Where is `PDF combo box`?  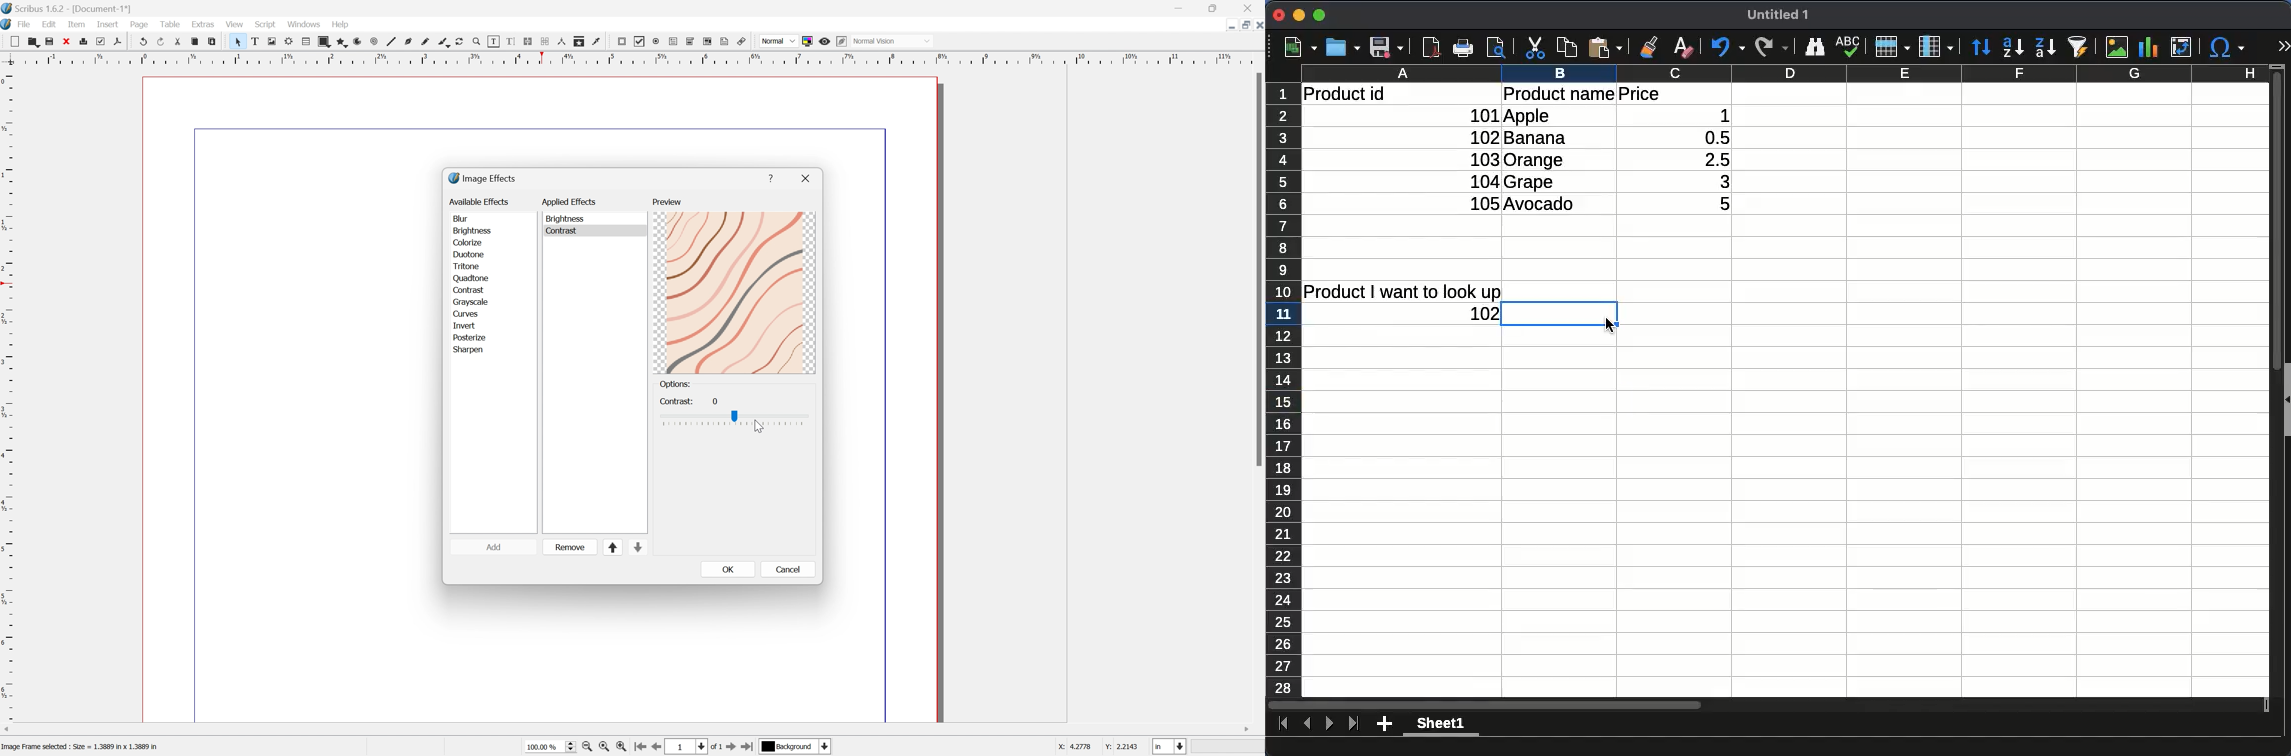
PDF combo box is located at coordinates (692, 42).